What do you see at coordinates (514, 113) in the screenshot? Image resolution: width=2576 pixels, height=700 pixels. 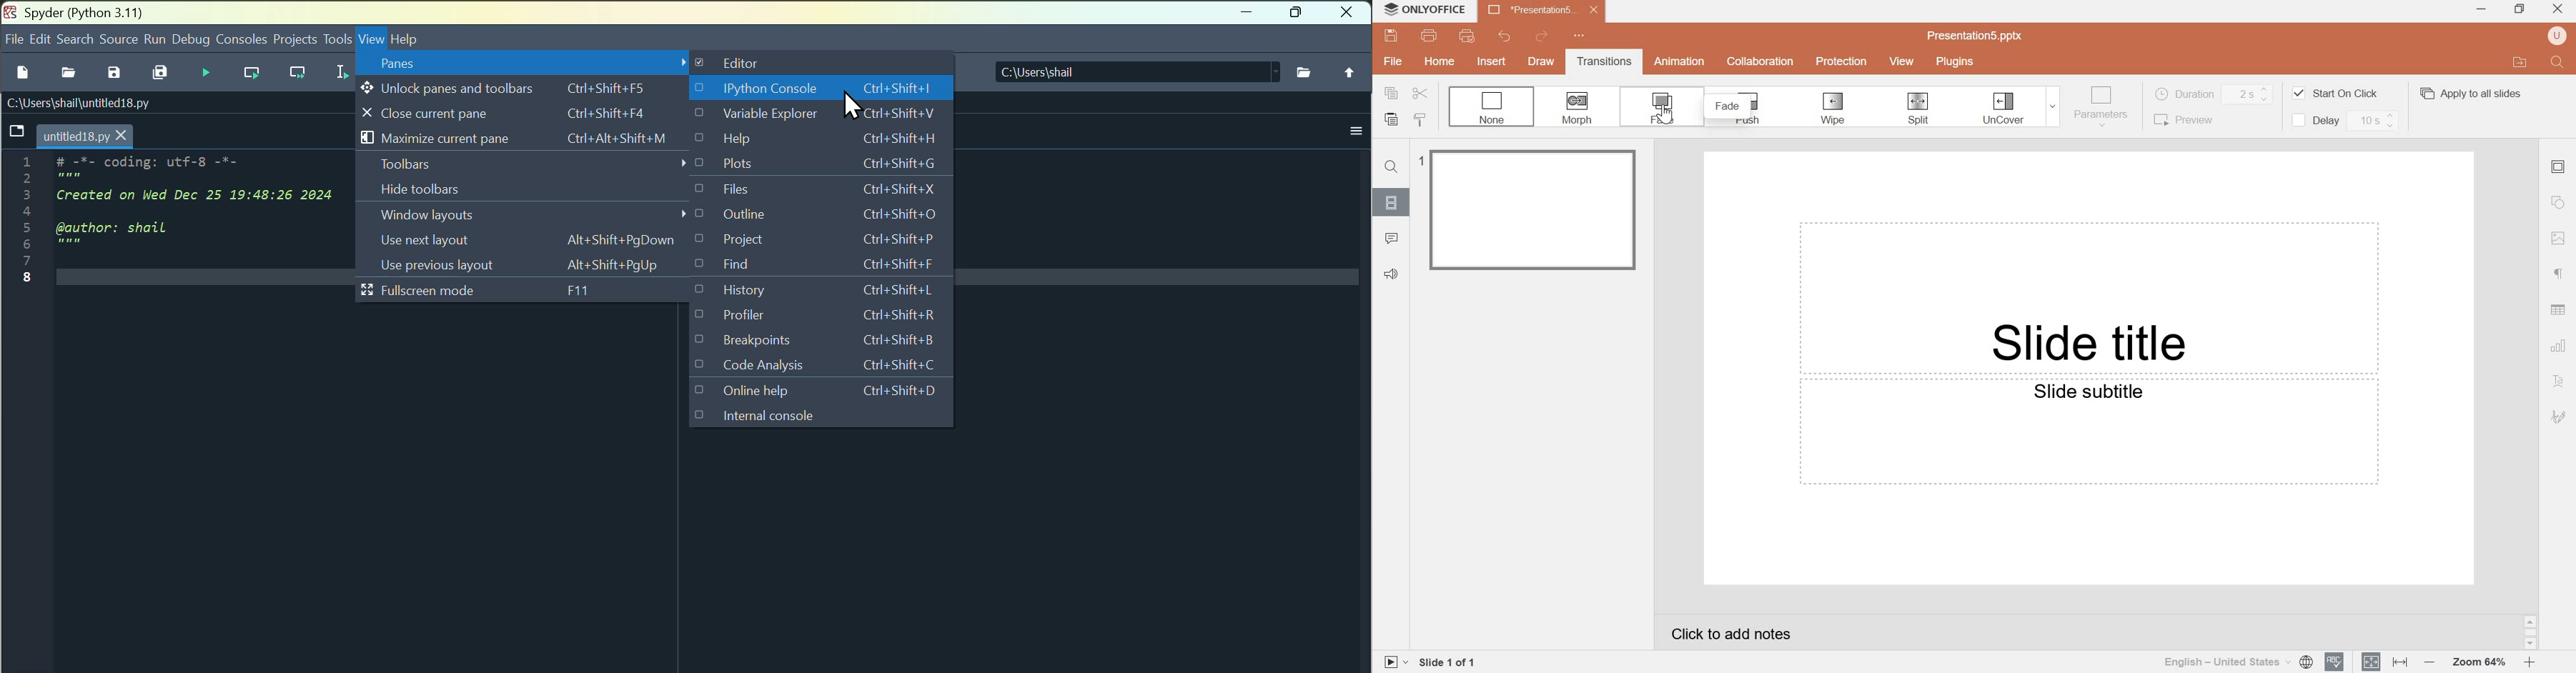 I see `close current panes` at bounding box center [514, 113].